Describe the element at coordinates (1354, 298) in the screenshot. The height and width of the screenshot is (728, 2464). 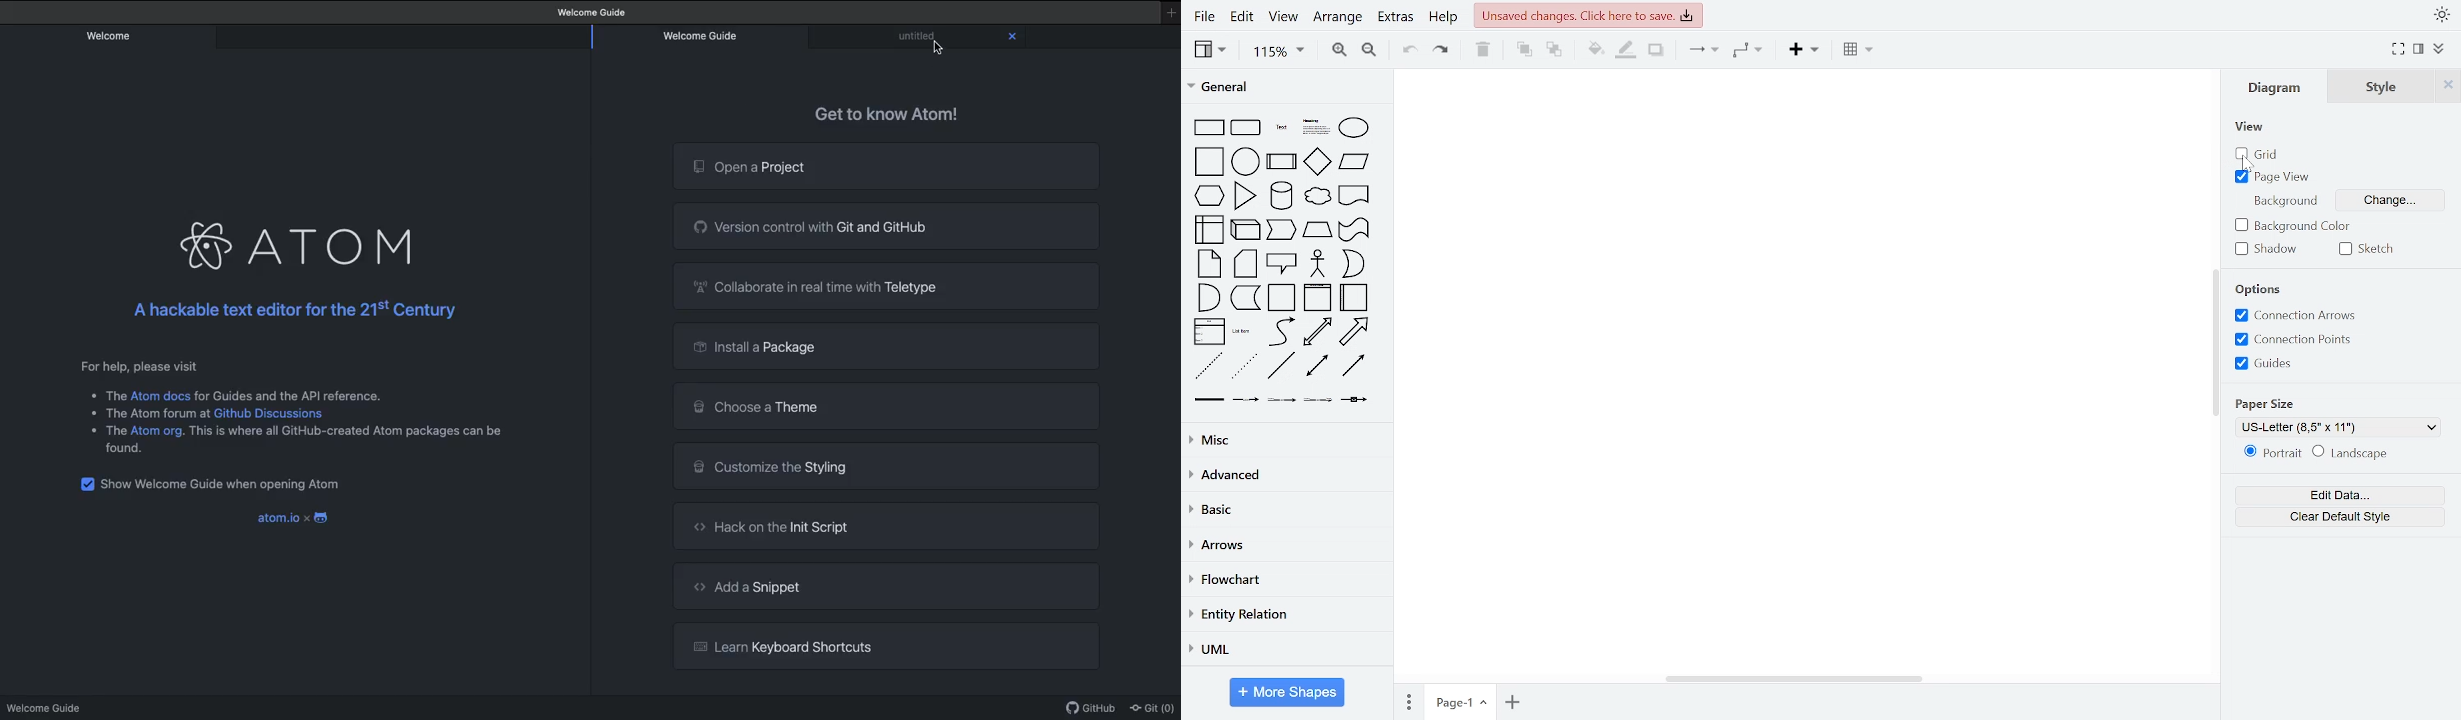
I see `horizontal container` at that location.